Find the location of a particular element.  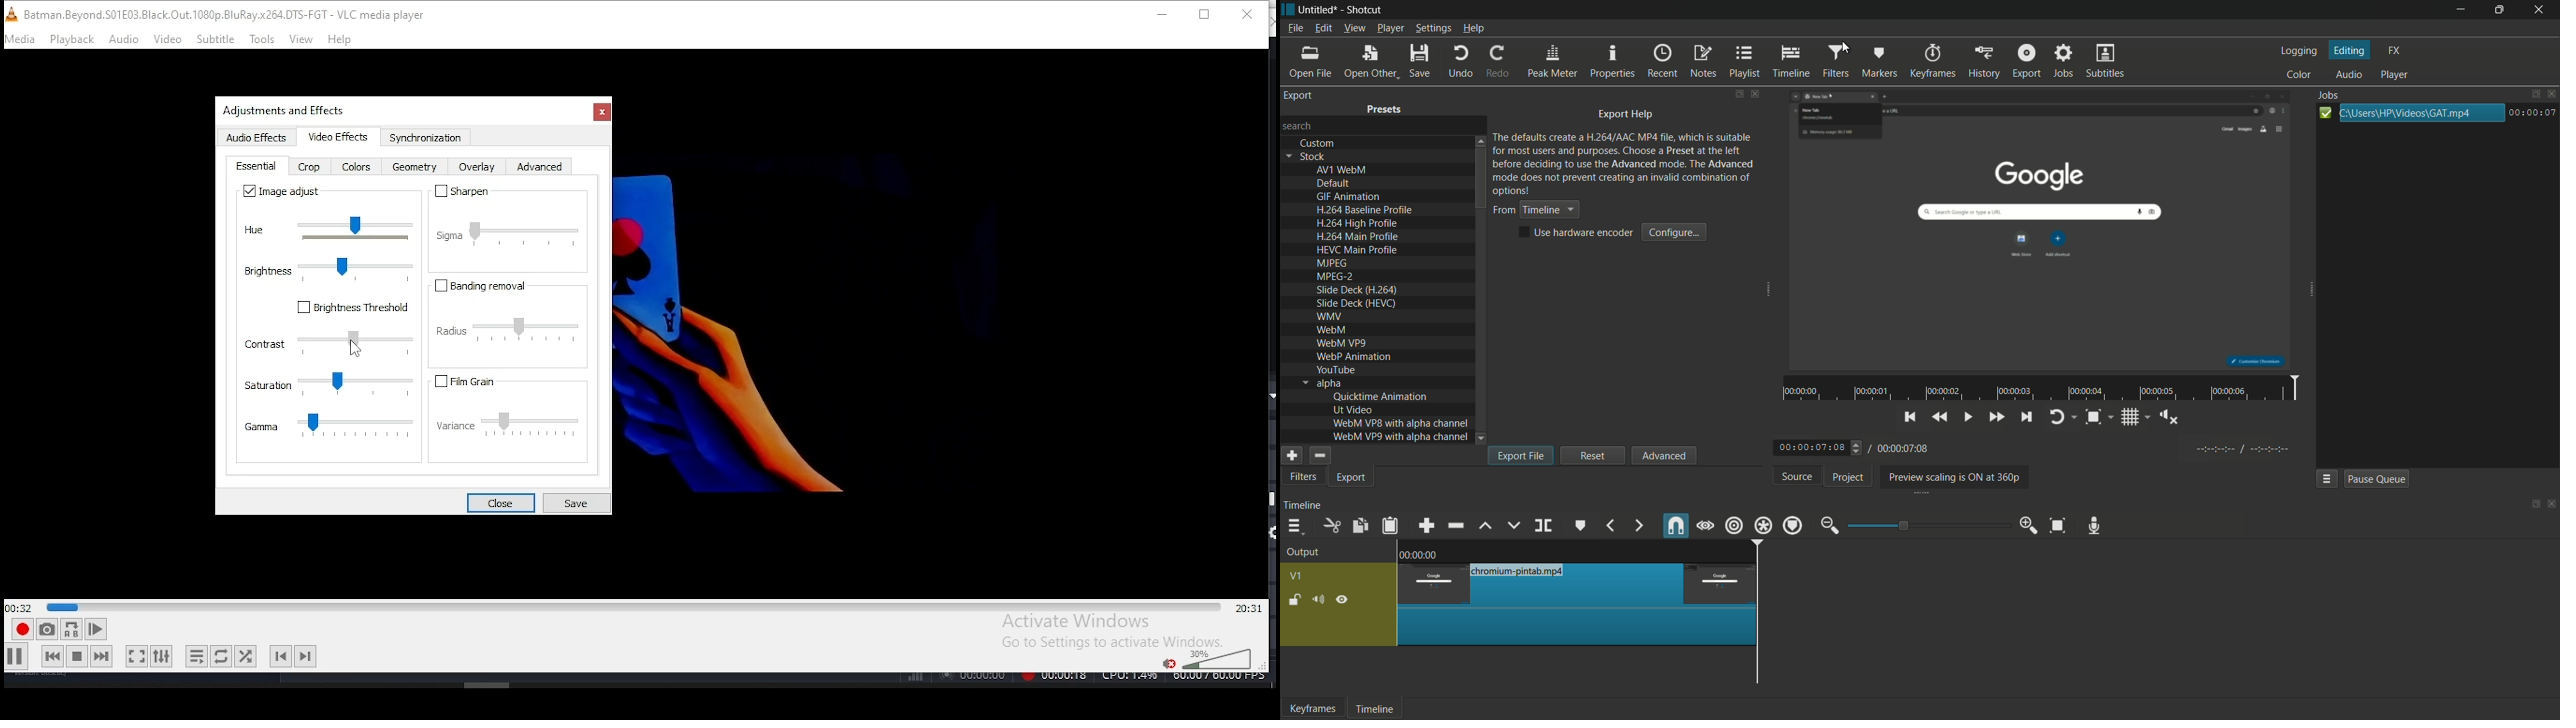

H.264 High Profile is located at coordinates (1357, 223).